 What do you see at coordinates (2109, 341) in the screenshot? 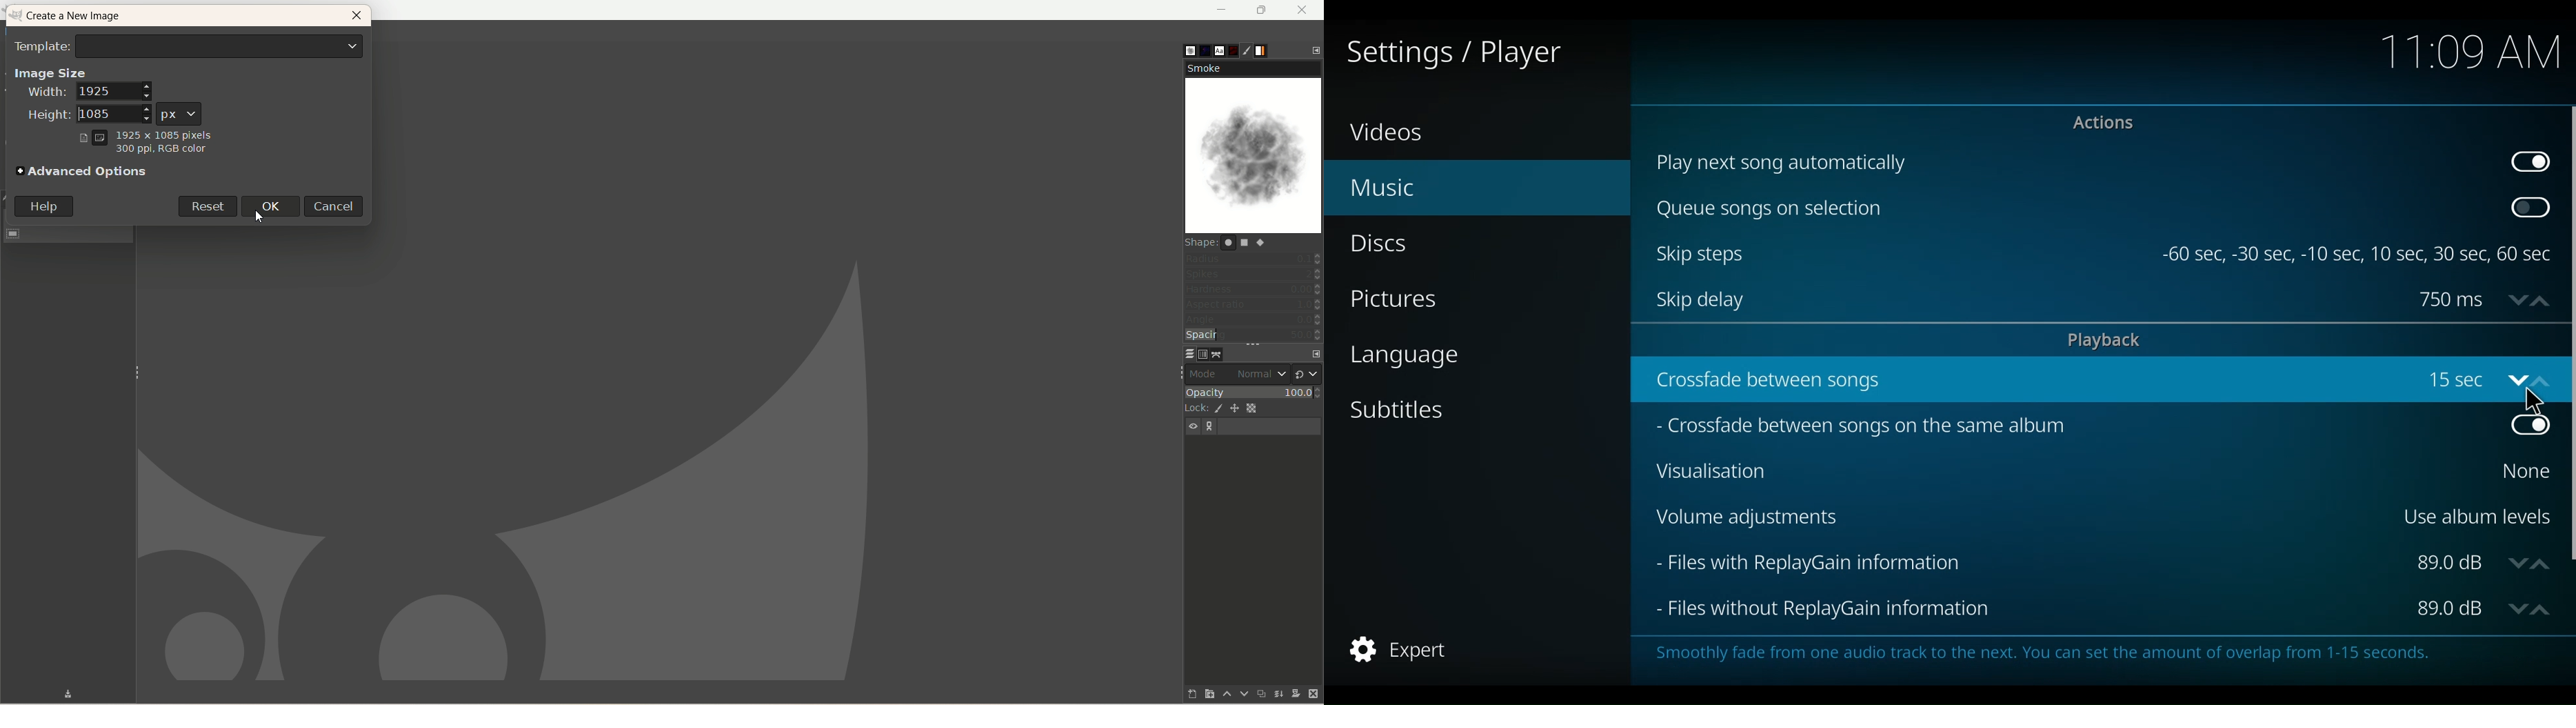
I see `playback` at bounding box center [2109, 341].